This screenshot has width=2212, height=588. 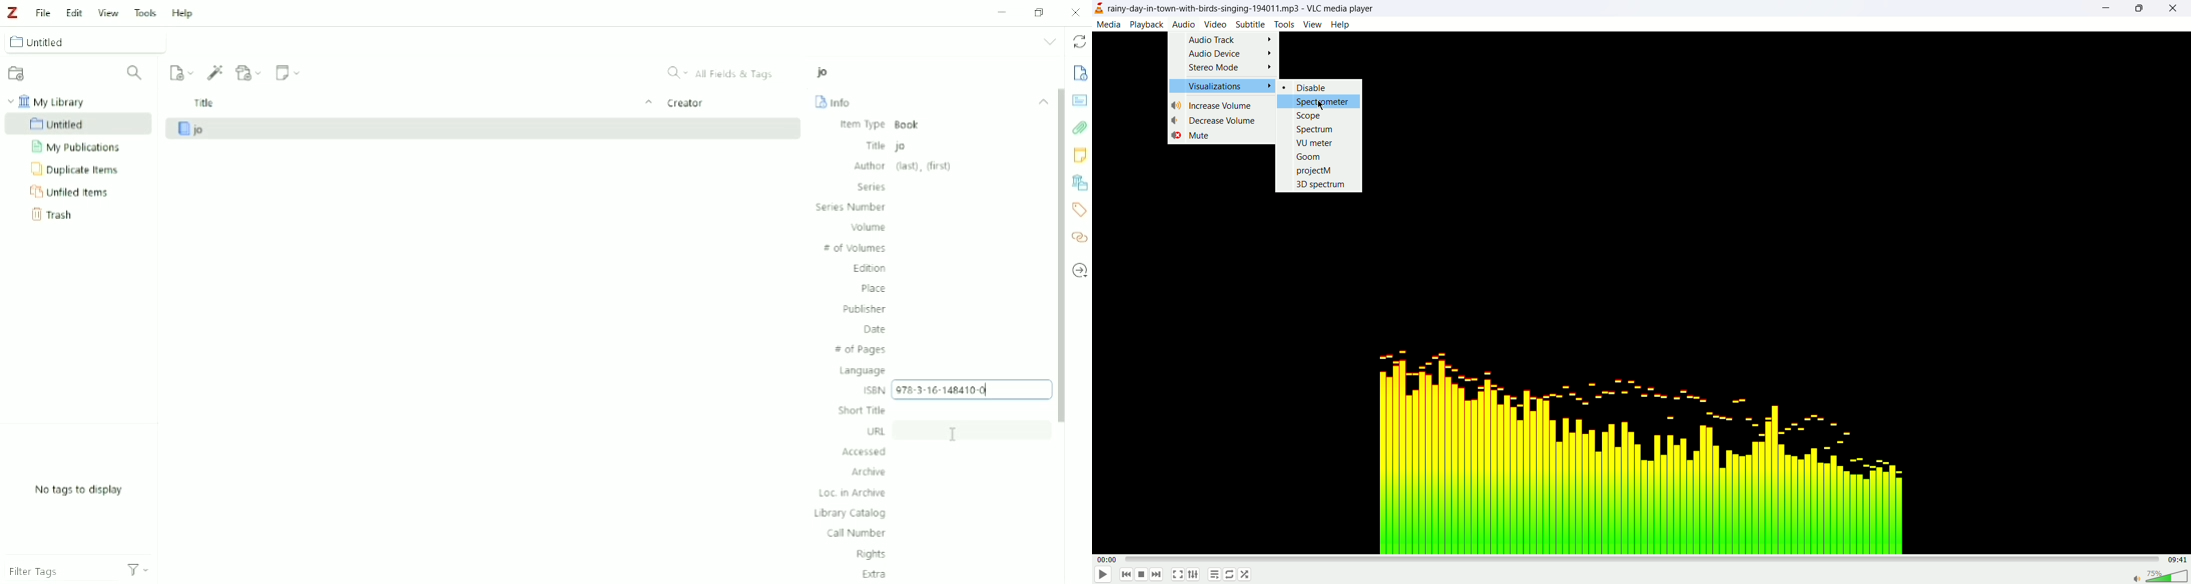 I want to click on played time, so click(x=1105, y=559).